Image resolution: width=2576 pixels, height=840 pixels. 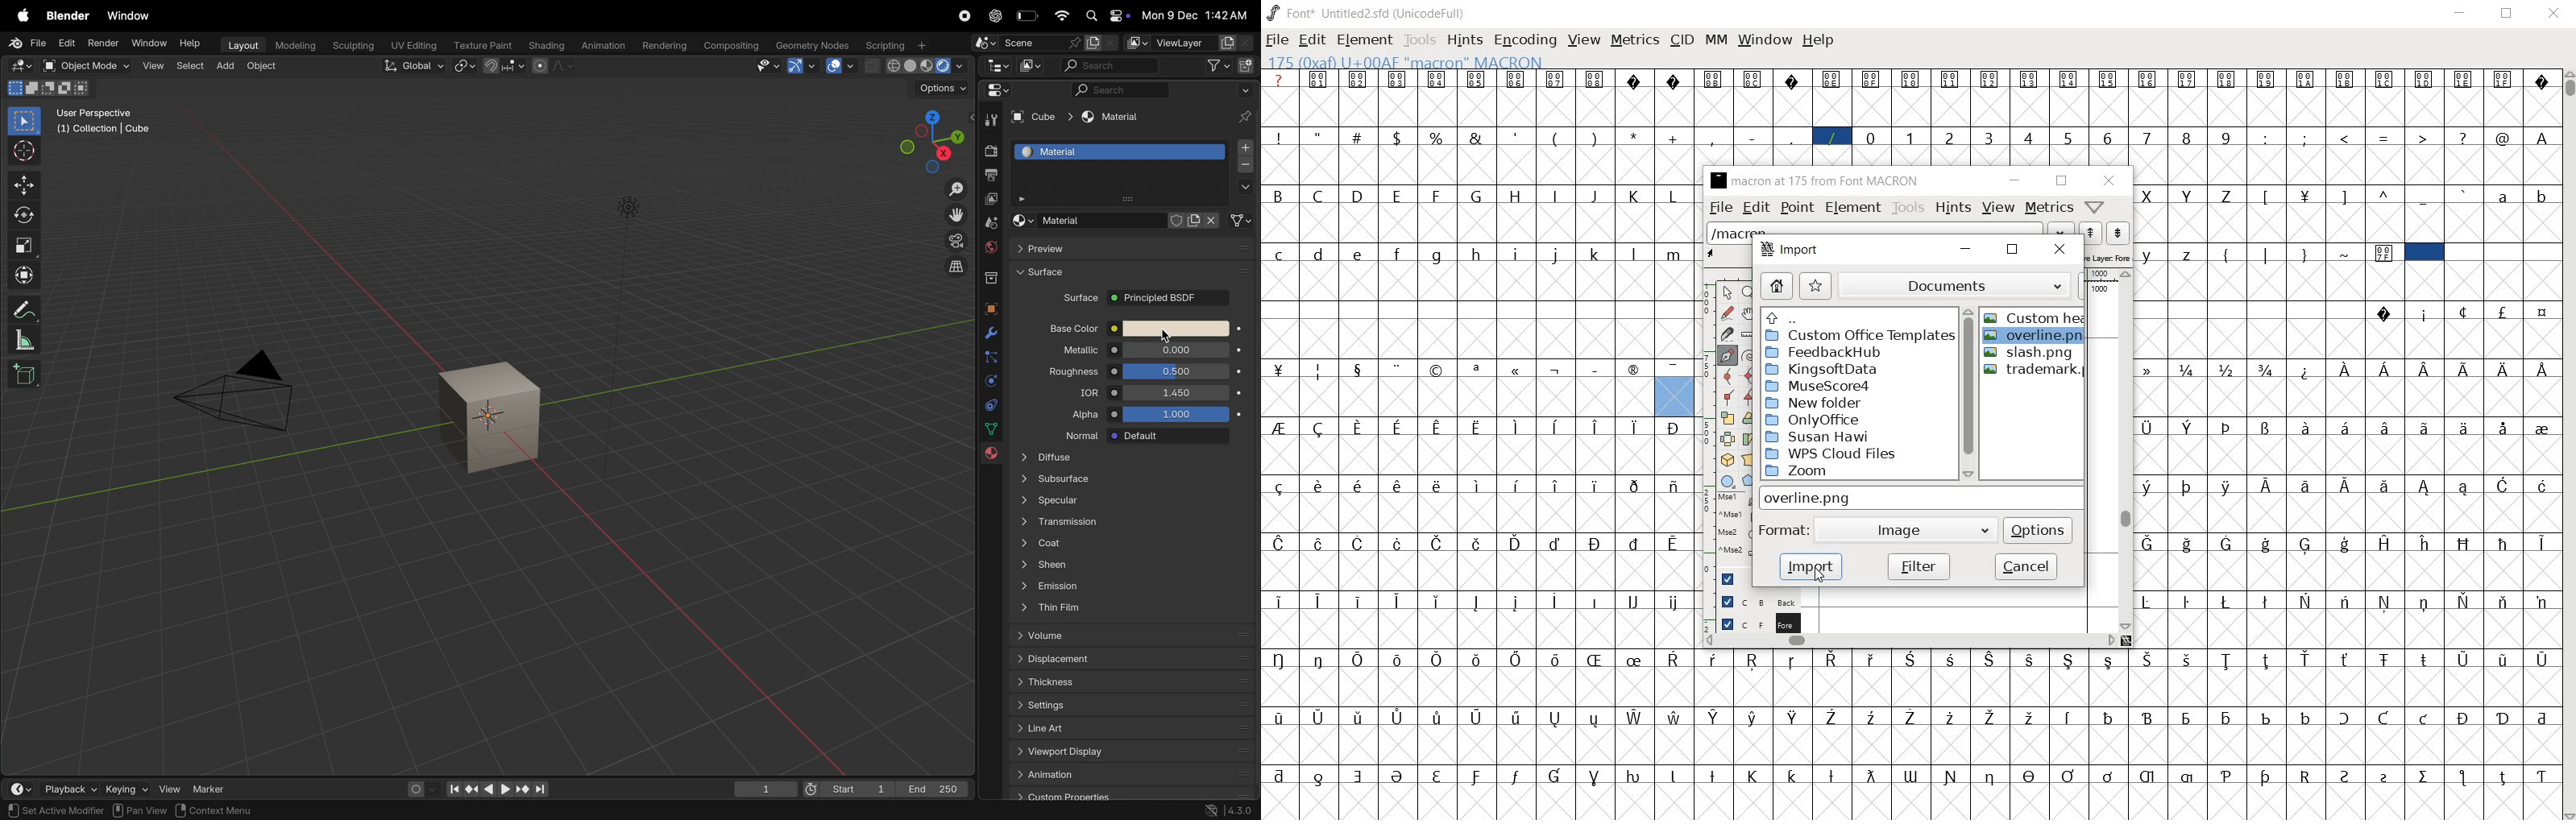 What do you see at coordinates (1400, 543) in the screenshot?
I see `Symbol` at bounding box center [1400, 543].